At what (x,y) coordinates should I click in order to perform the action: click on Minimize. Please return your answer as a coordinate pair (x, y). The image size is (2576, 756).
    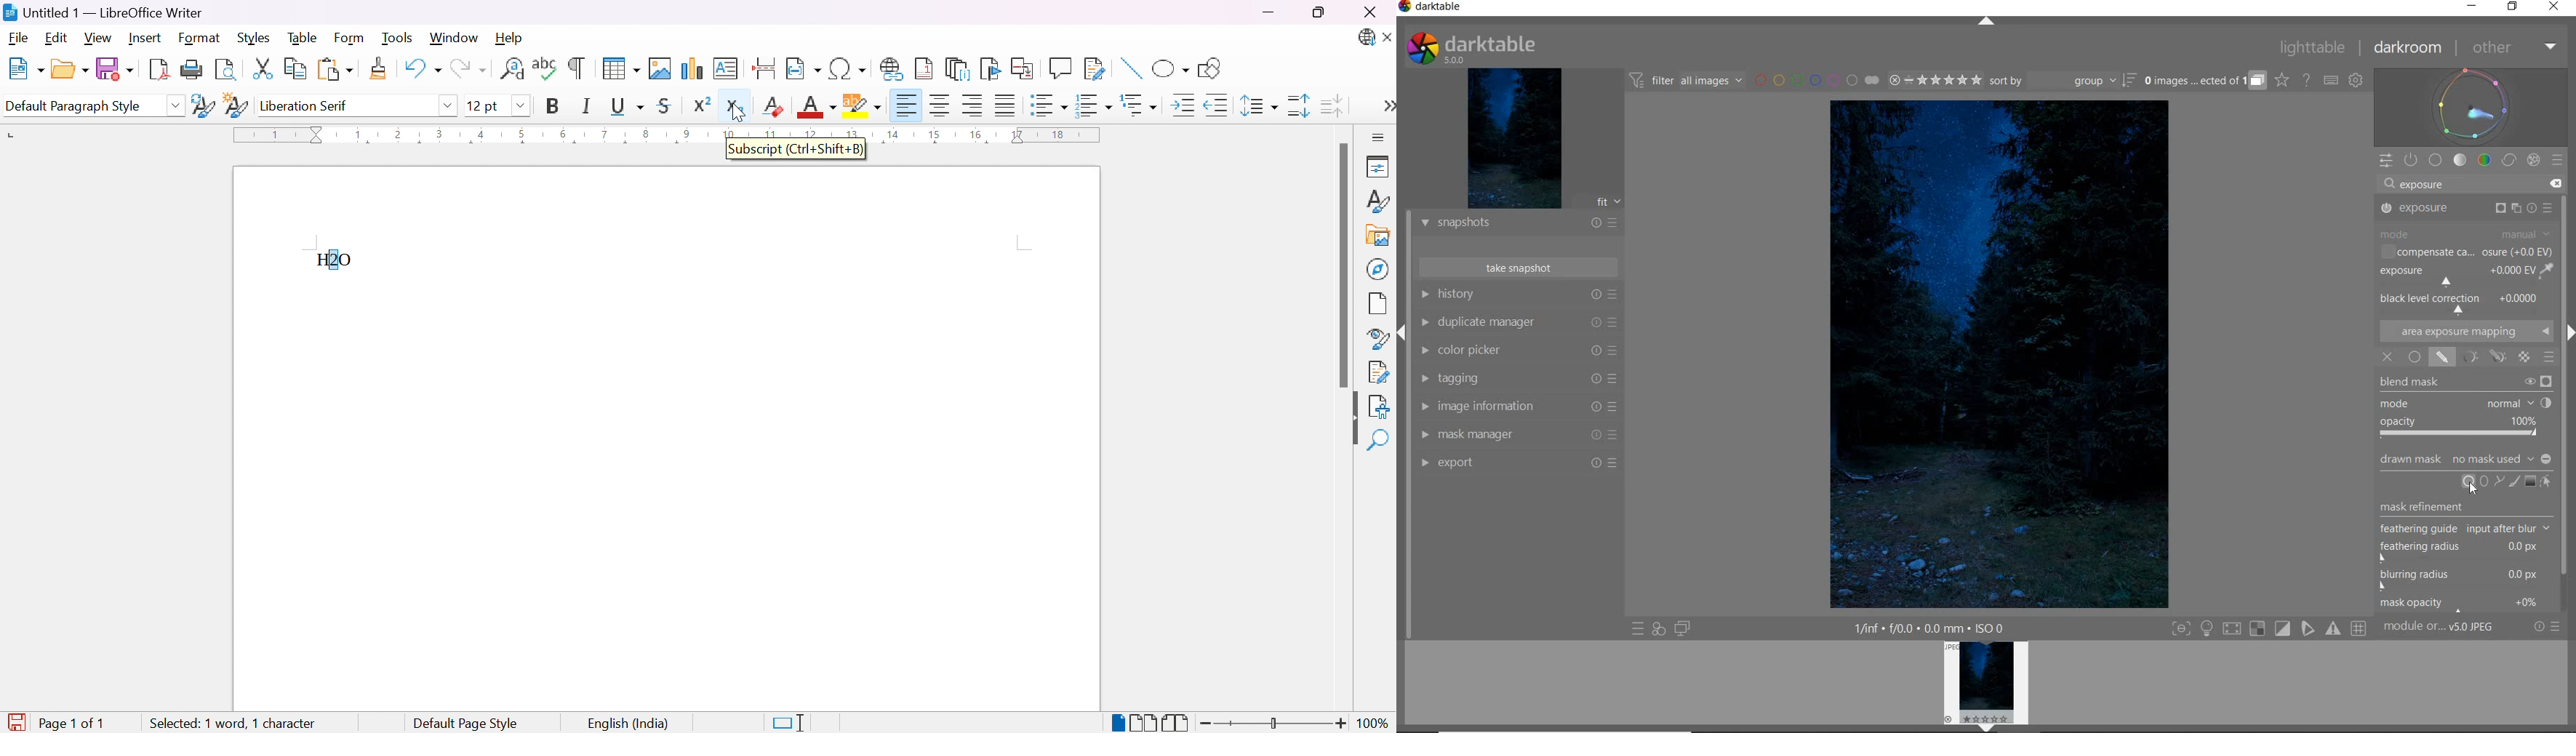
    Looking at the image, I should click on (1271, 12).